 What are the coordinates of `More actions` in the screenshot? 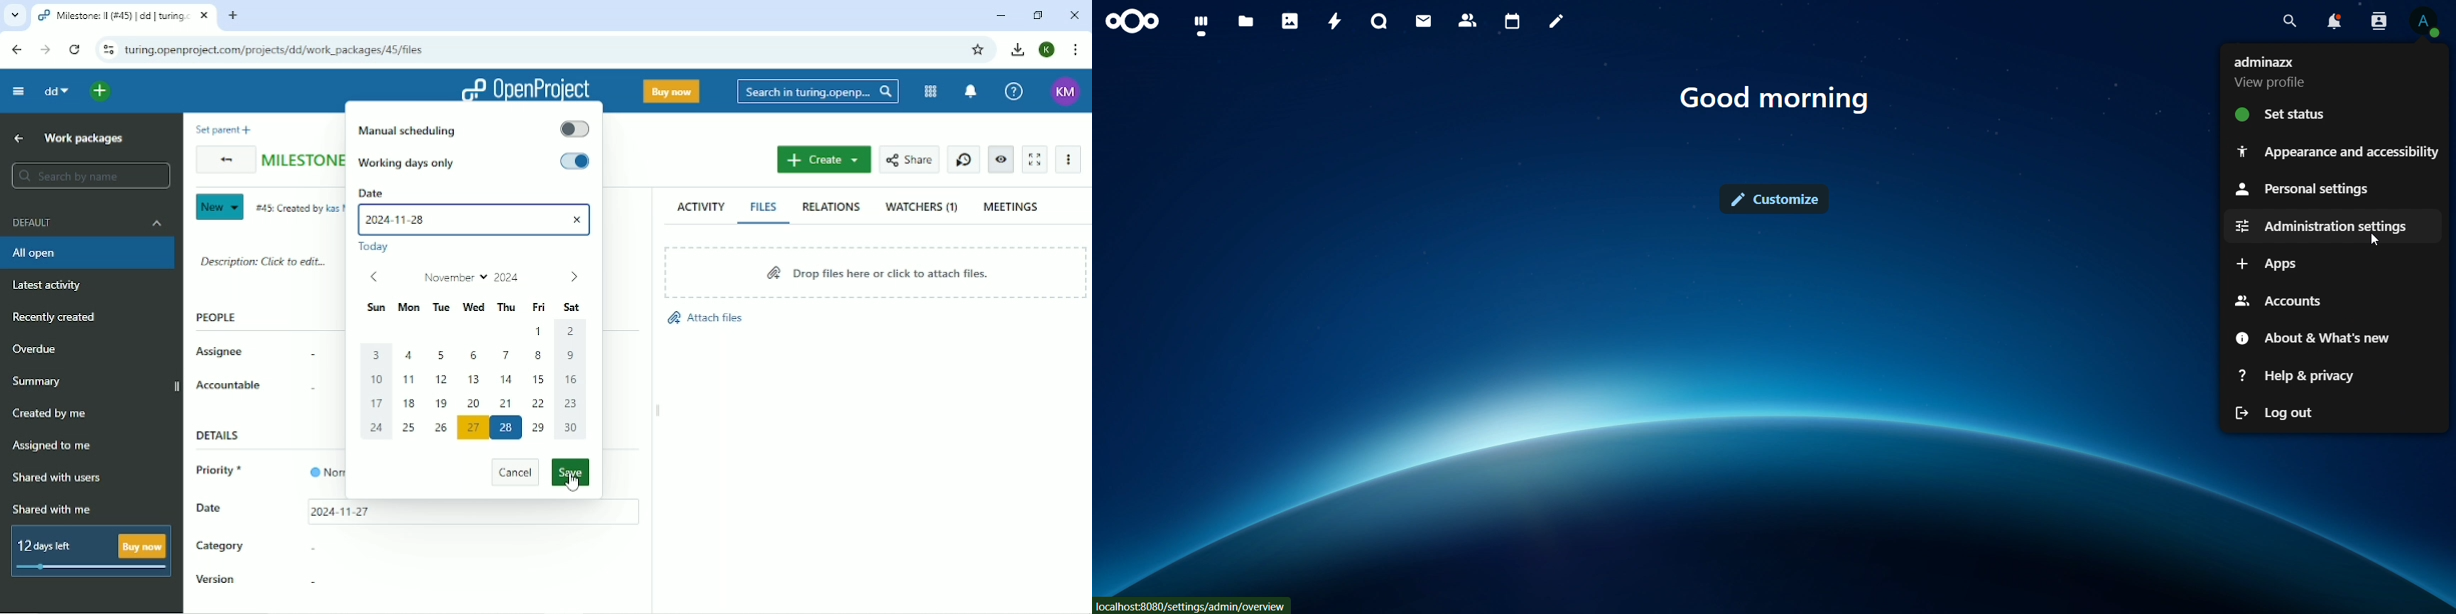 It's located at (1069, 159).